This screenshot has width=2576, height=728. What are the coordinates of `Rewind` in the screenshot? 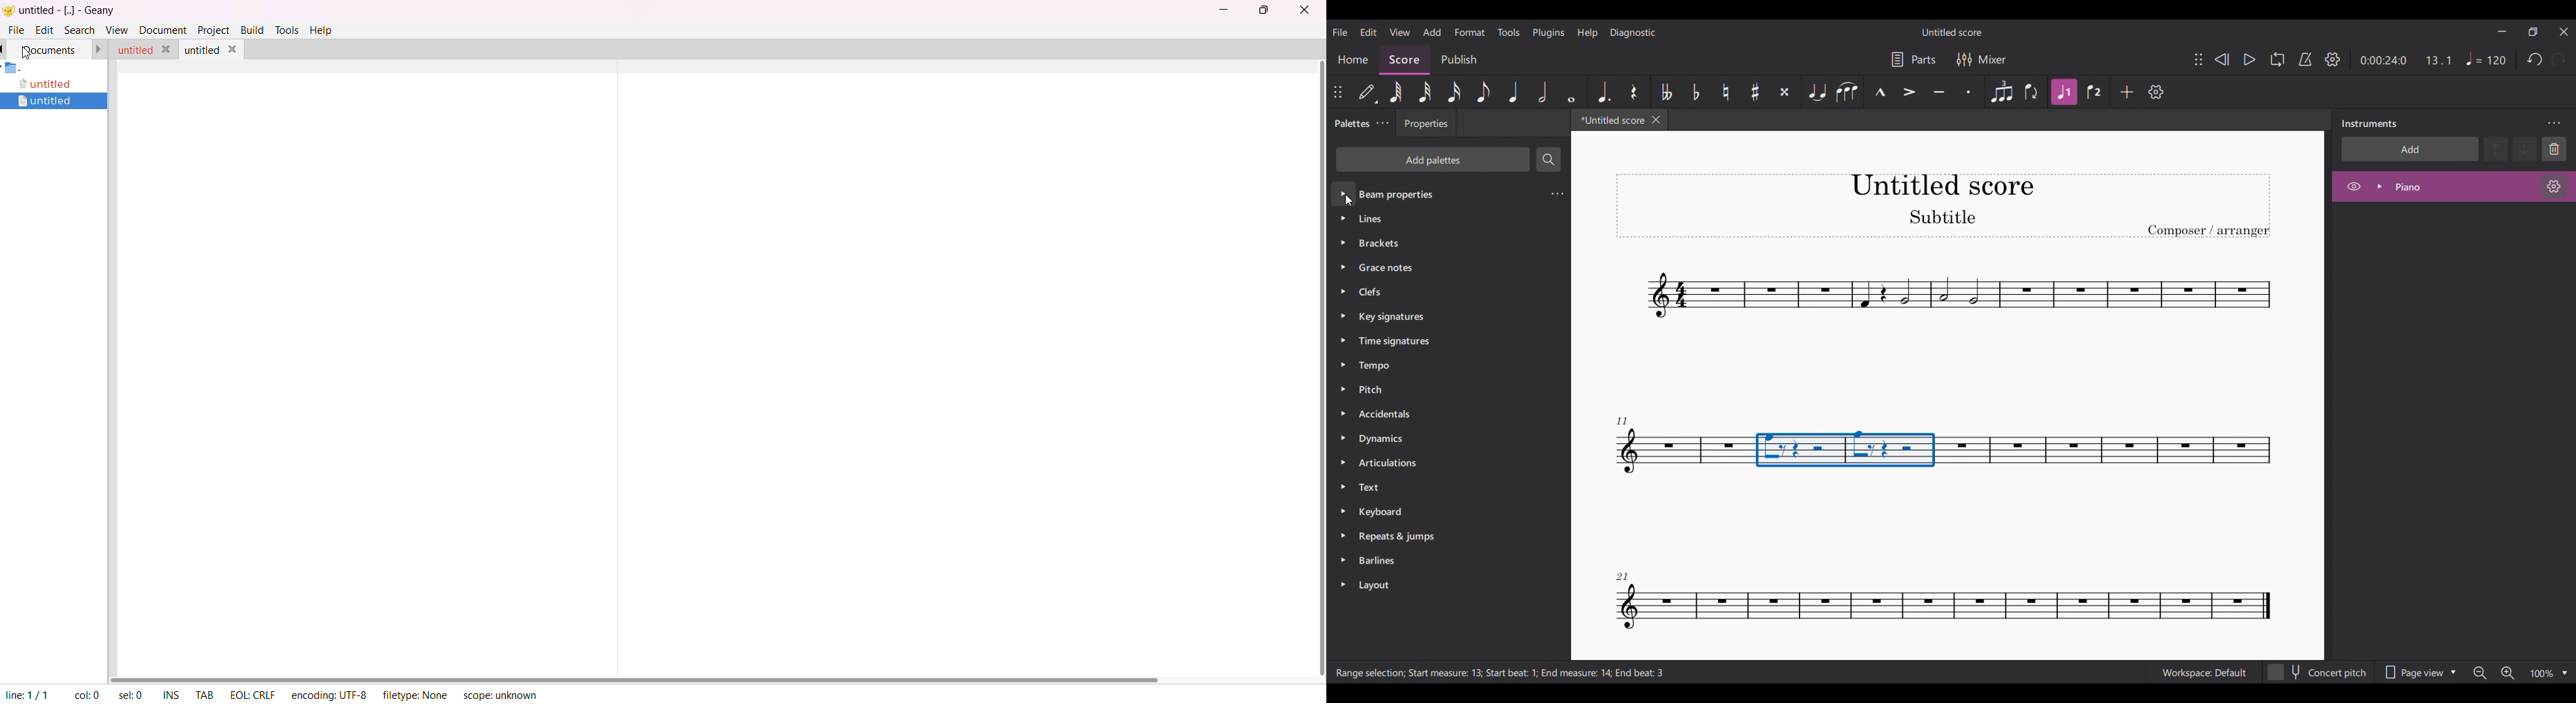 It's located at (2222, 59).